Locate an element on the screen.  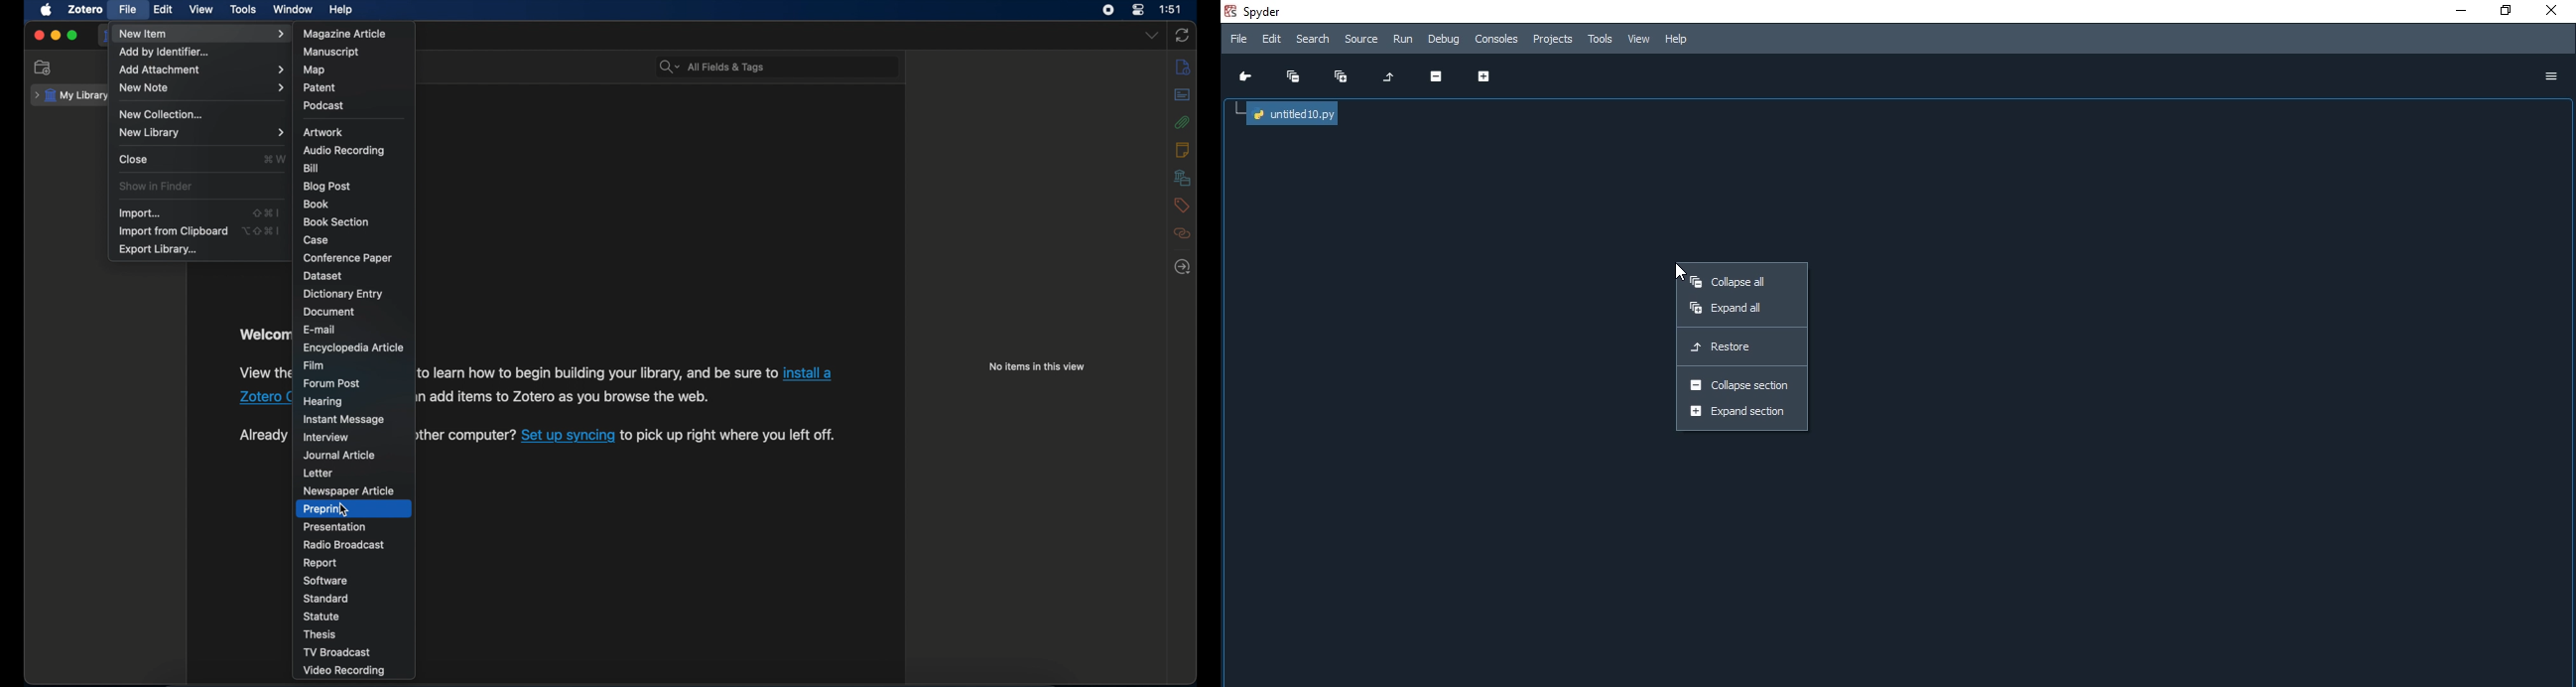
standard is located at coordinates (327, 598).